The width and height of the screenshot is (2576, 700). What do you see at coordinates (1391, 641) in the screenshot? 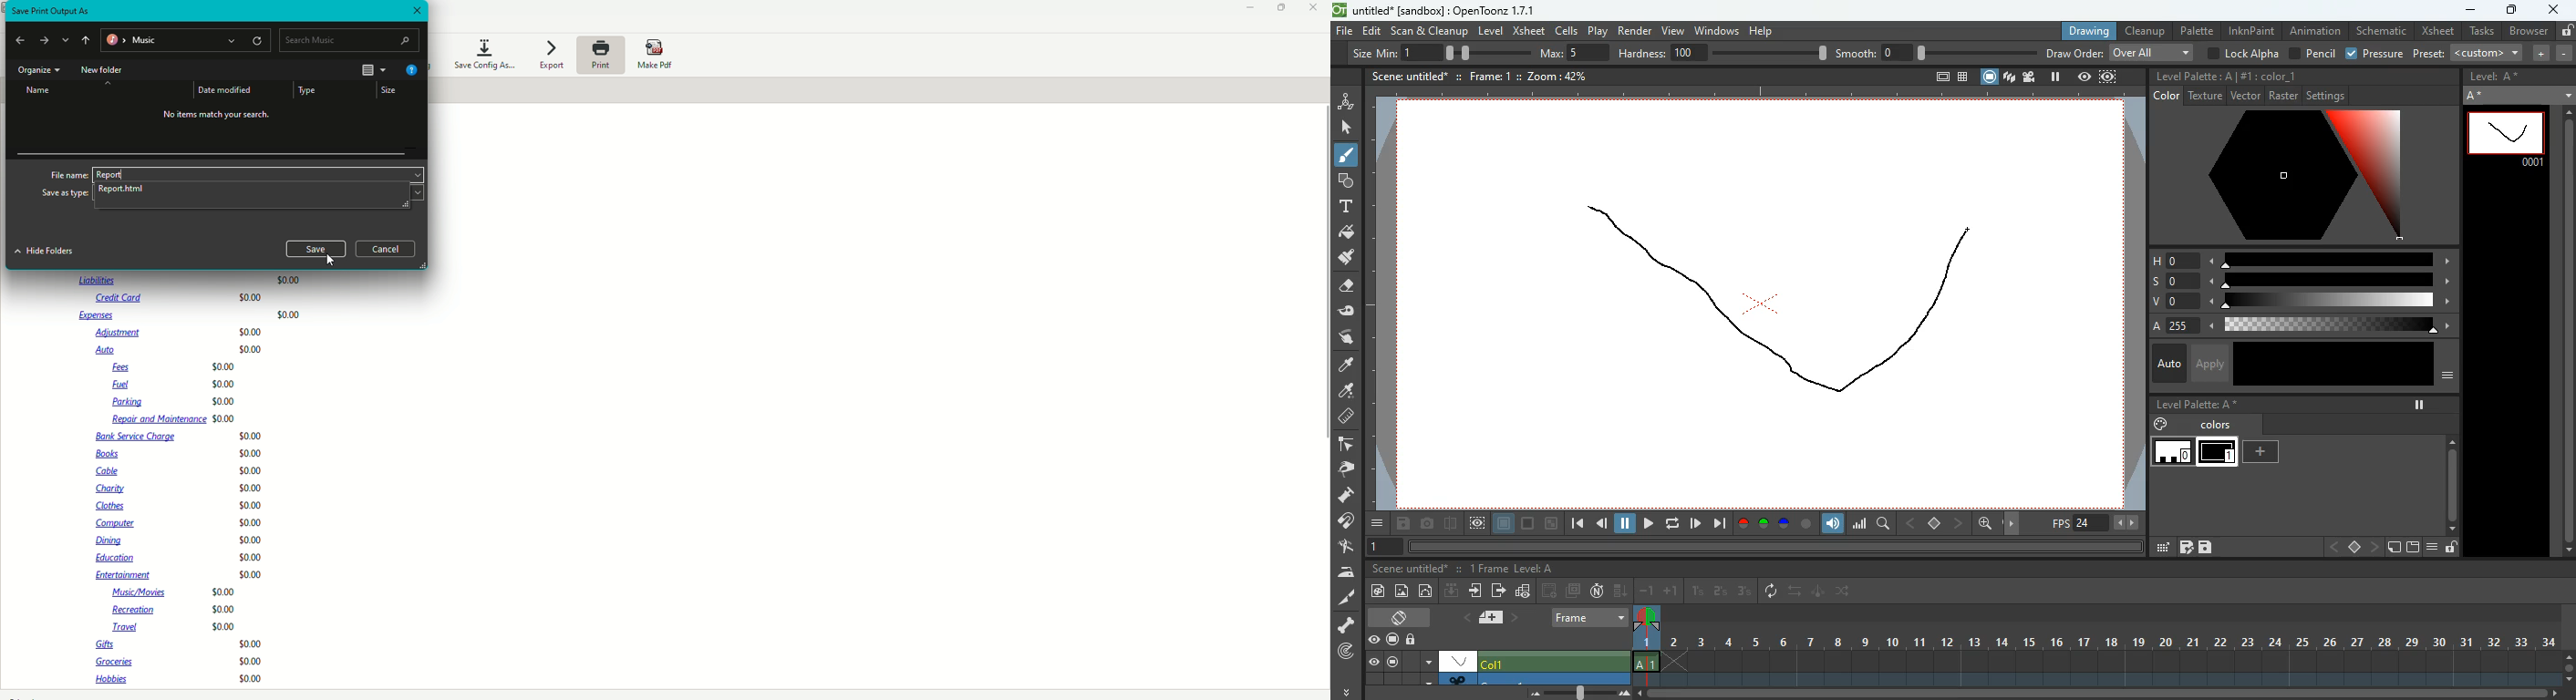
I see `record` at bounding box center [1391, 641].